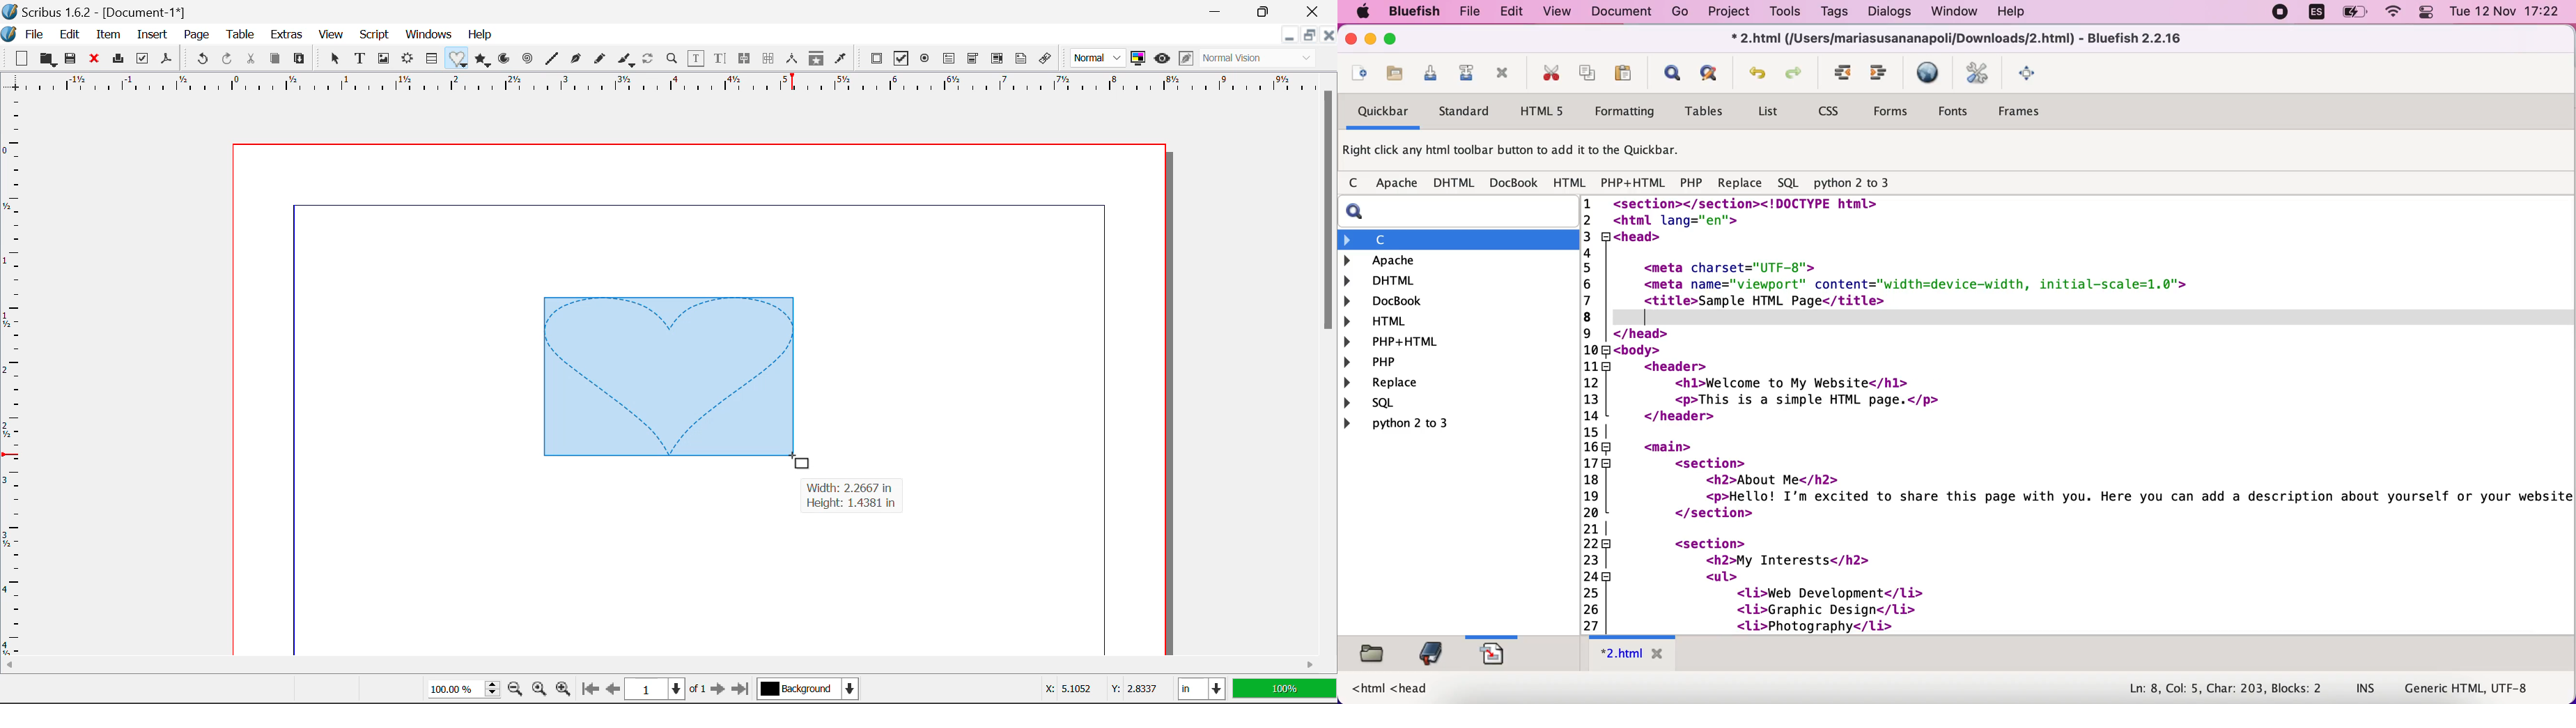  What do you see at coordinates (2472, 689) in the screenshot?
I see `generic html, UTF-8` at bounding box center [2472, 689].